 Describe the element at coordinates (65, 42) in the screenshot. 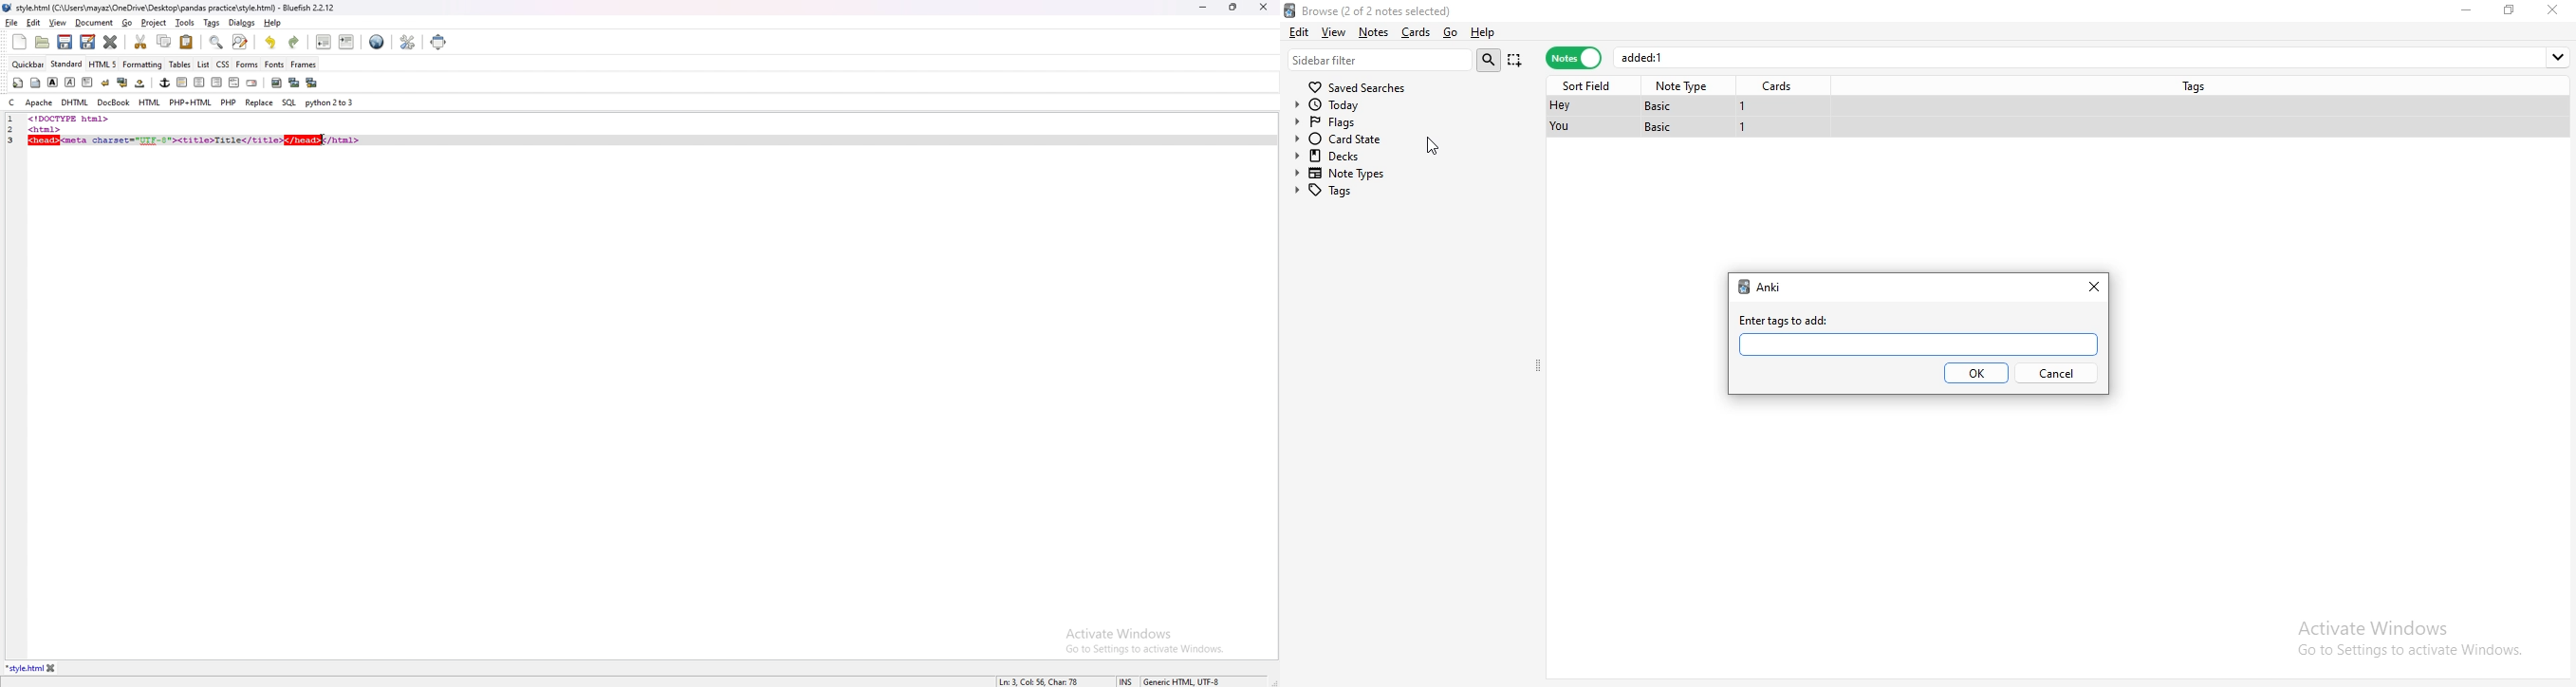

I see `save` at that location.